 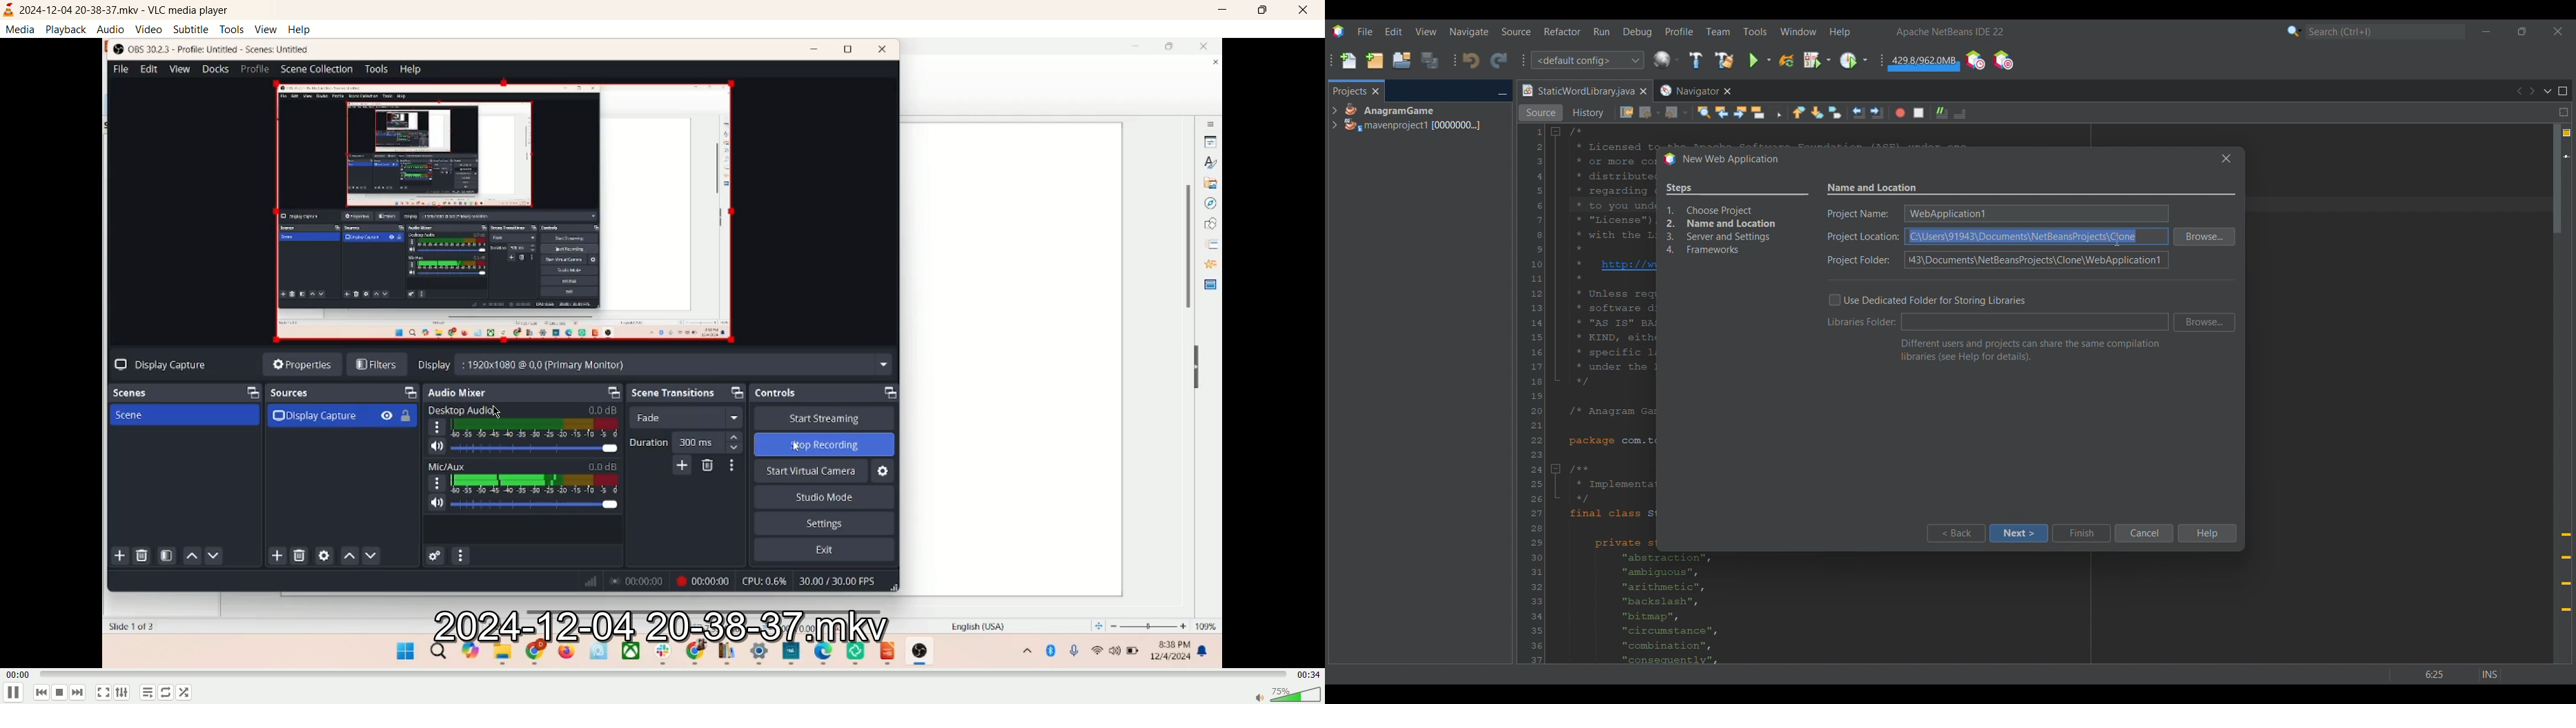 What do you see at coordinates (1859, 113) in the screenshot?
I see `Shift line left` at bounding box center [1859, 113].